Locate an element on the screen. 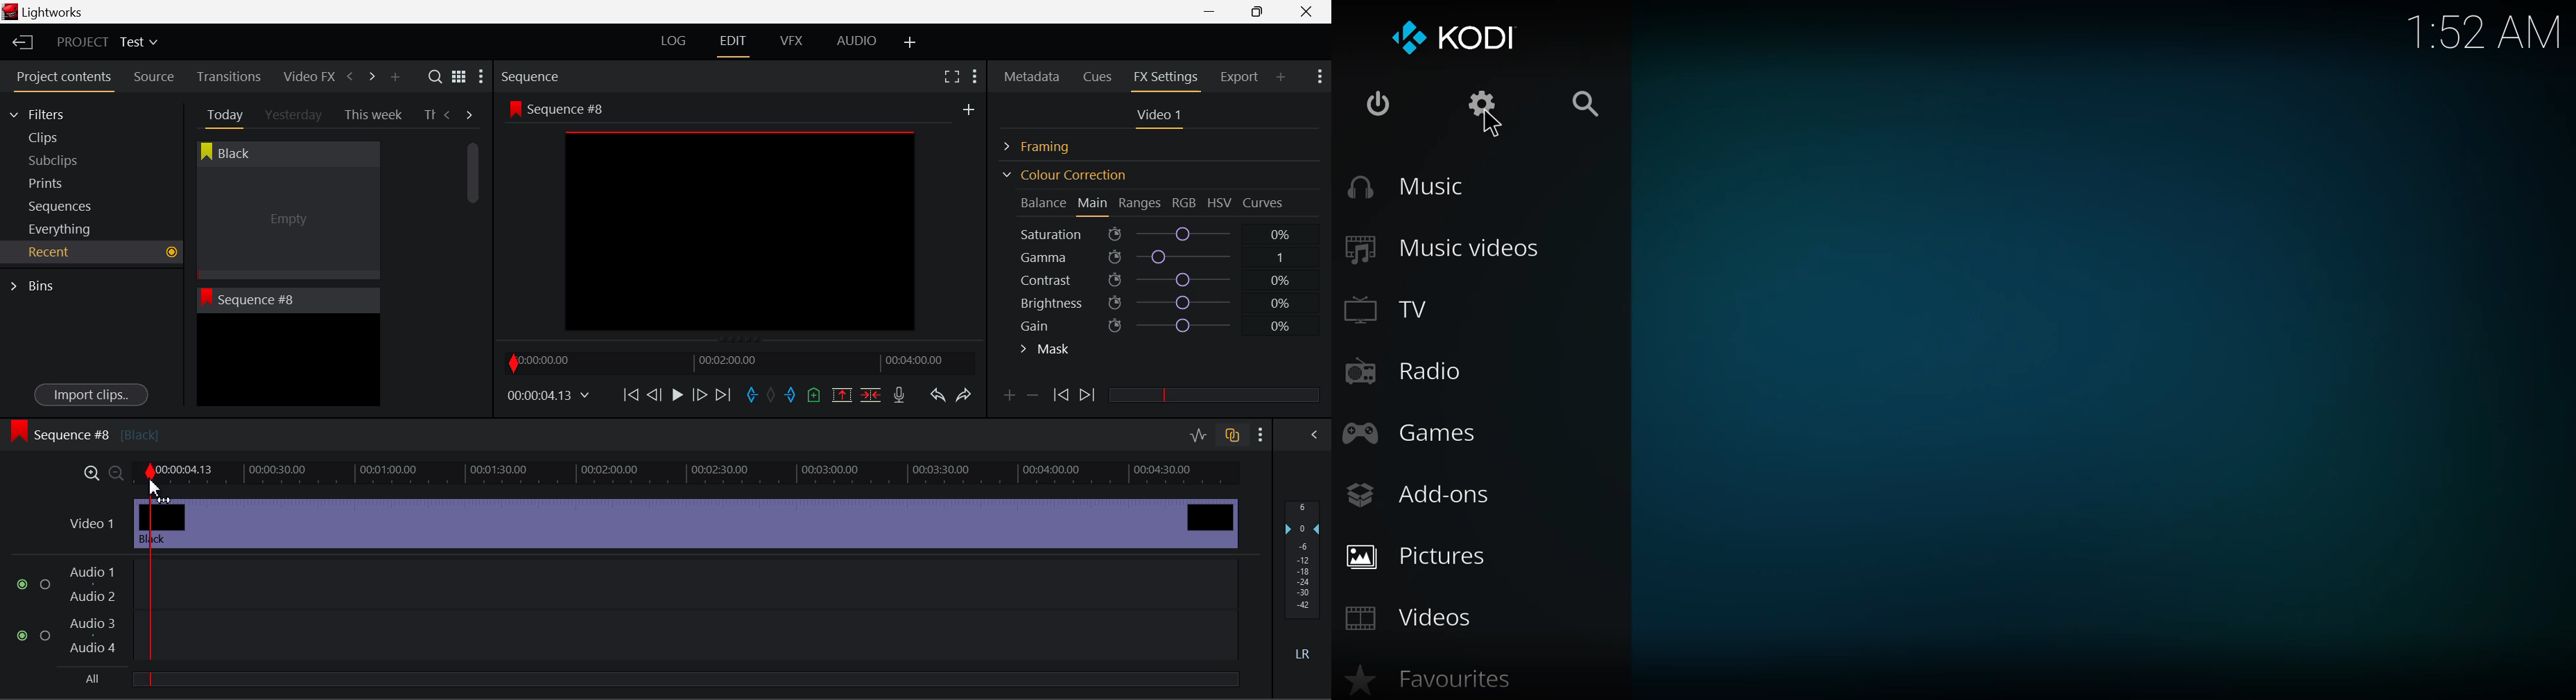  Toggle list and title view is located at coordinates (459, 76).